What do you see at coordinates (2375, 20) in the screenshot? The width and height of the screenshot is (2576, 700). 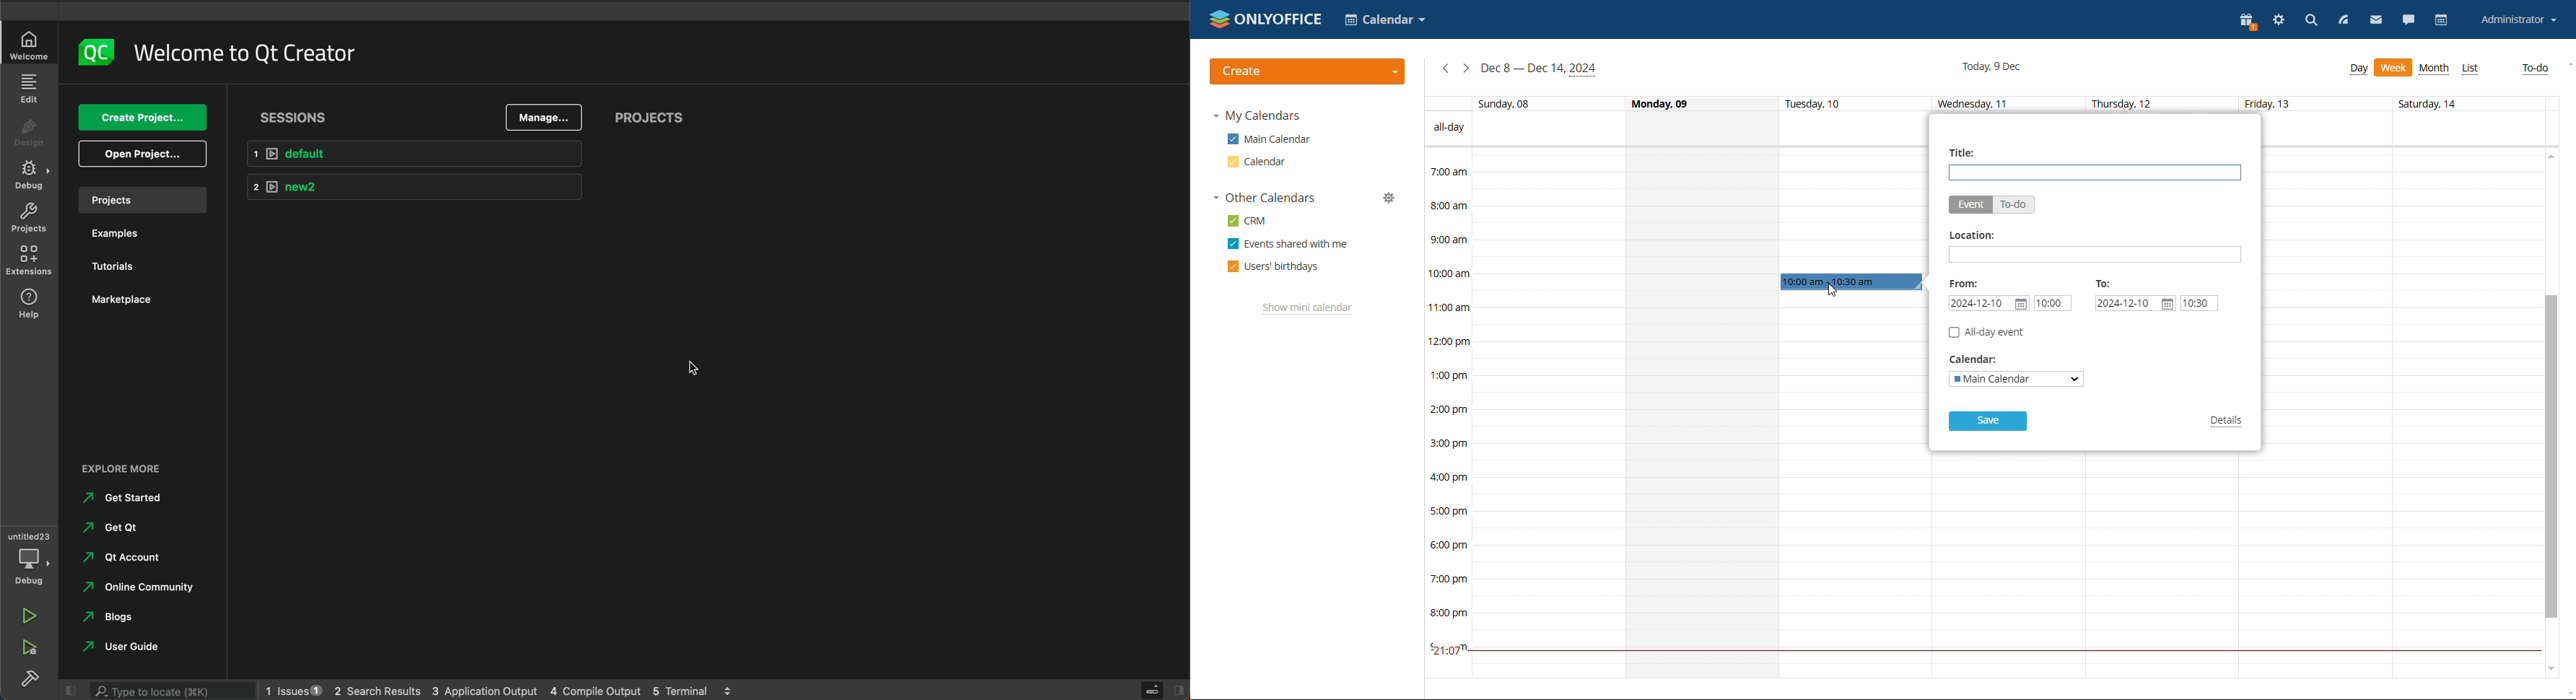 I see `mail` at bounding box center [2375, 20].